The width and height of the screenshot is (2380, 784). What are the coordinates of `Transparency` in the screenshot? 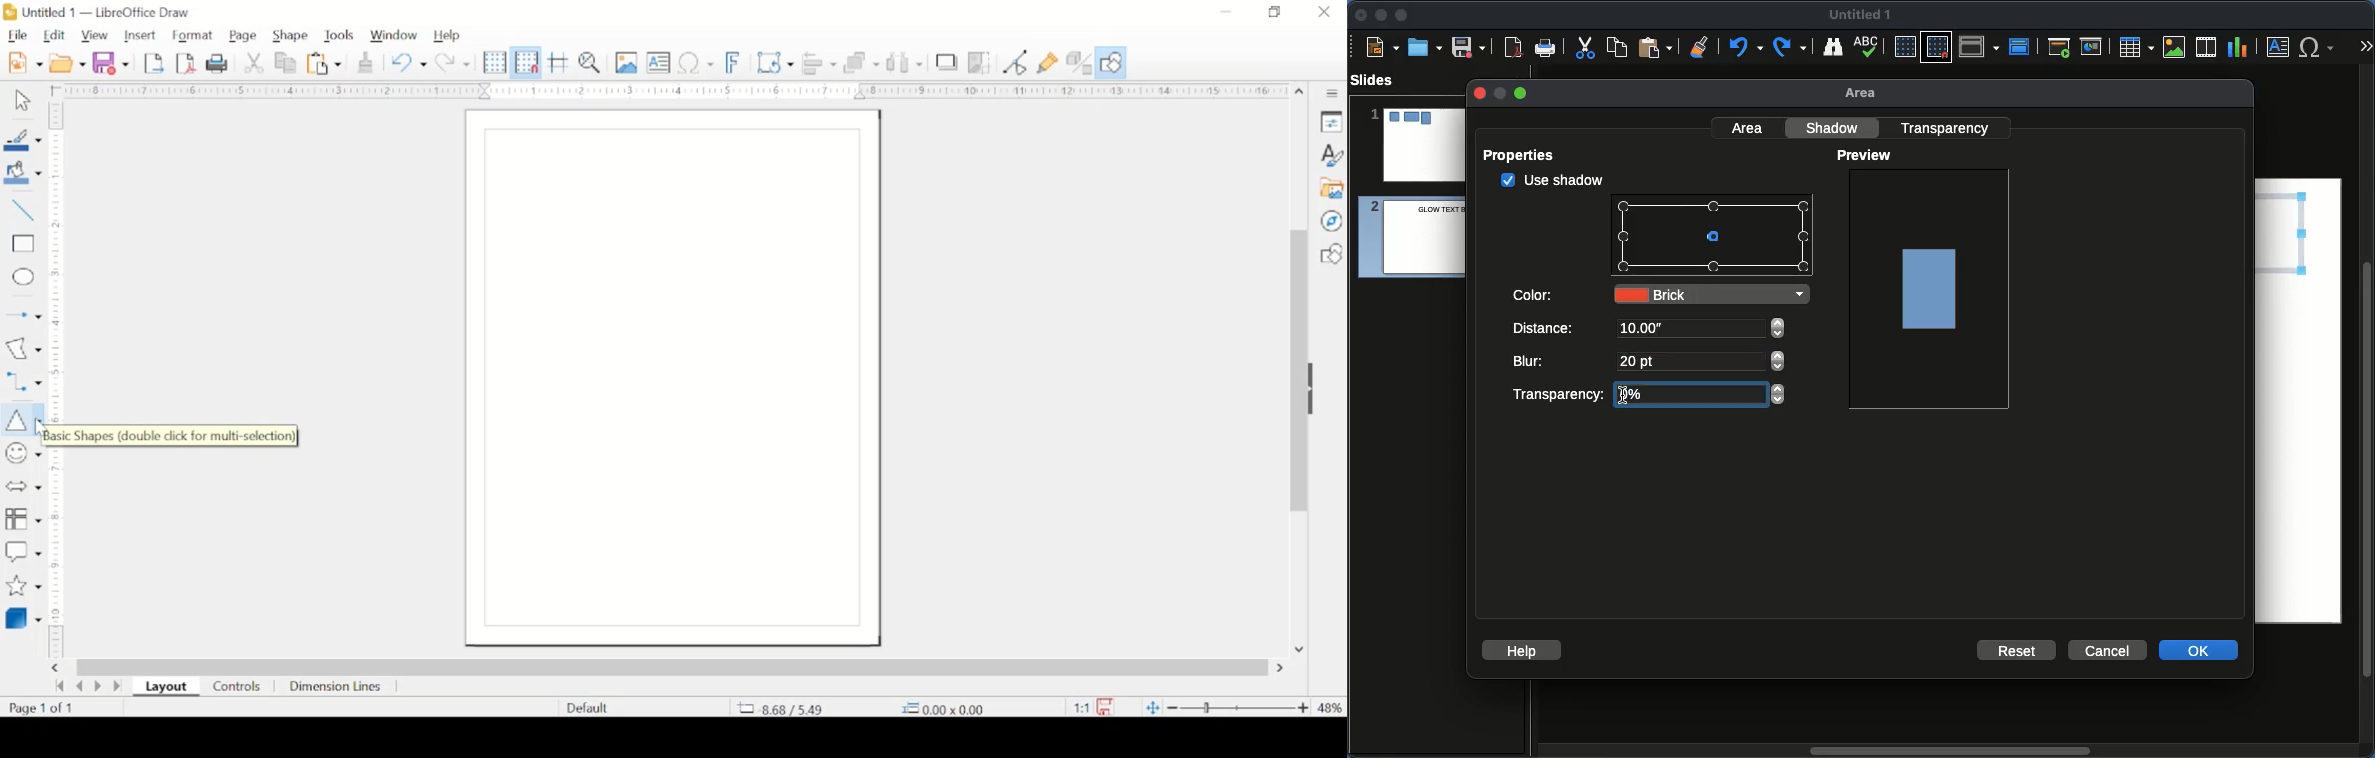 It's located at (1948, 127).